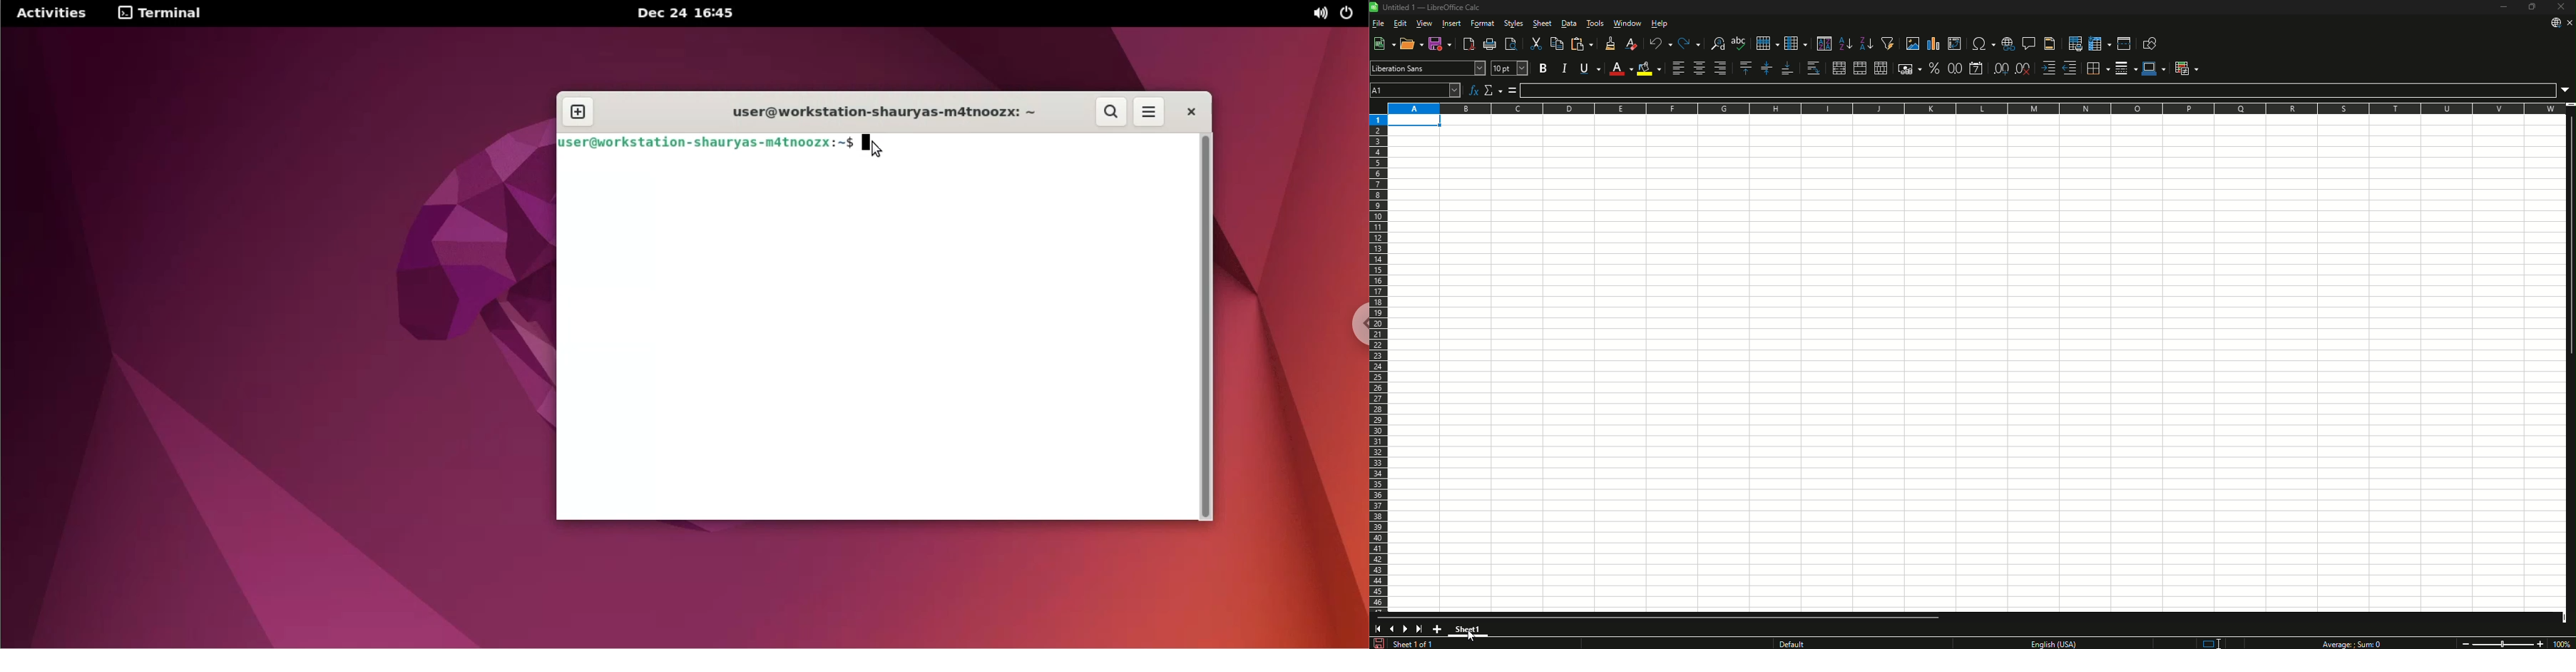 The height and width of the screenshot is (672, 2576). I want to click on Font Size, so click(1510, 68).